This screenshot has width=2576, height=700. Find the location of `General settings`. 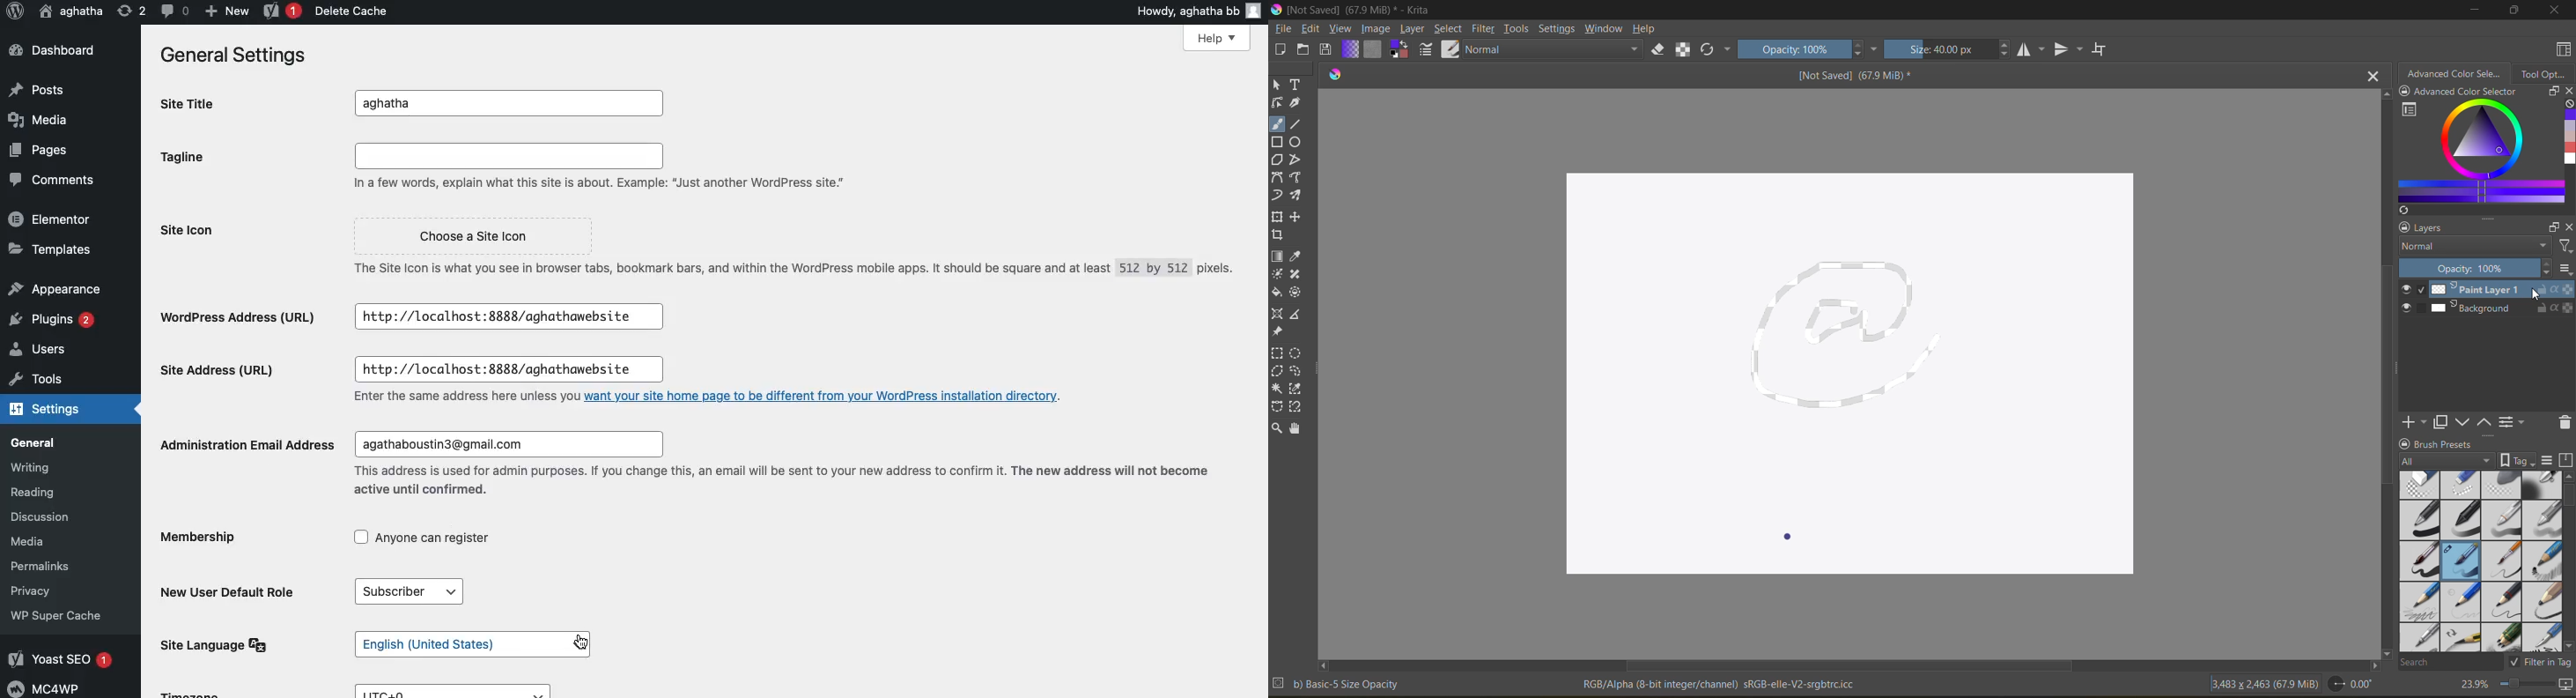

General settings is located at coordinates (229, 54).